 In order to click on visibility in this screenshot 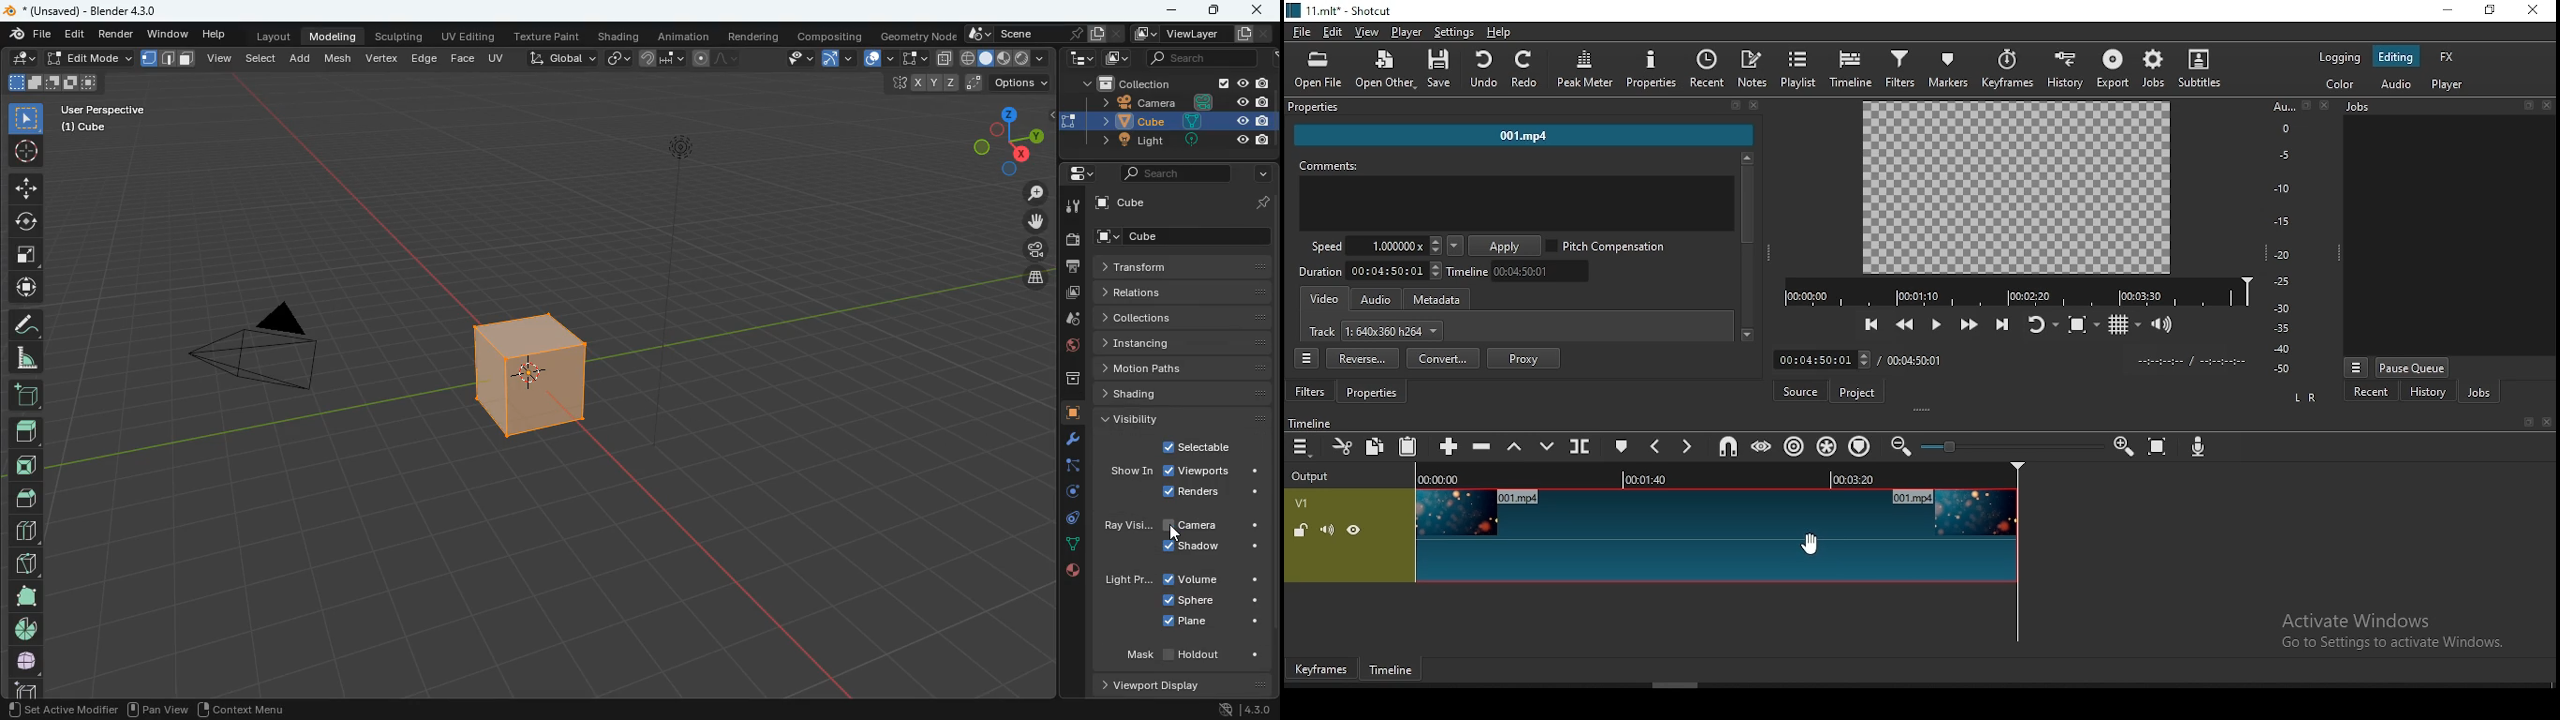, I will do `click(1185, 417)`.